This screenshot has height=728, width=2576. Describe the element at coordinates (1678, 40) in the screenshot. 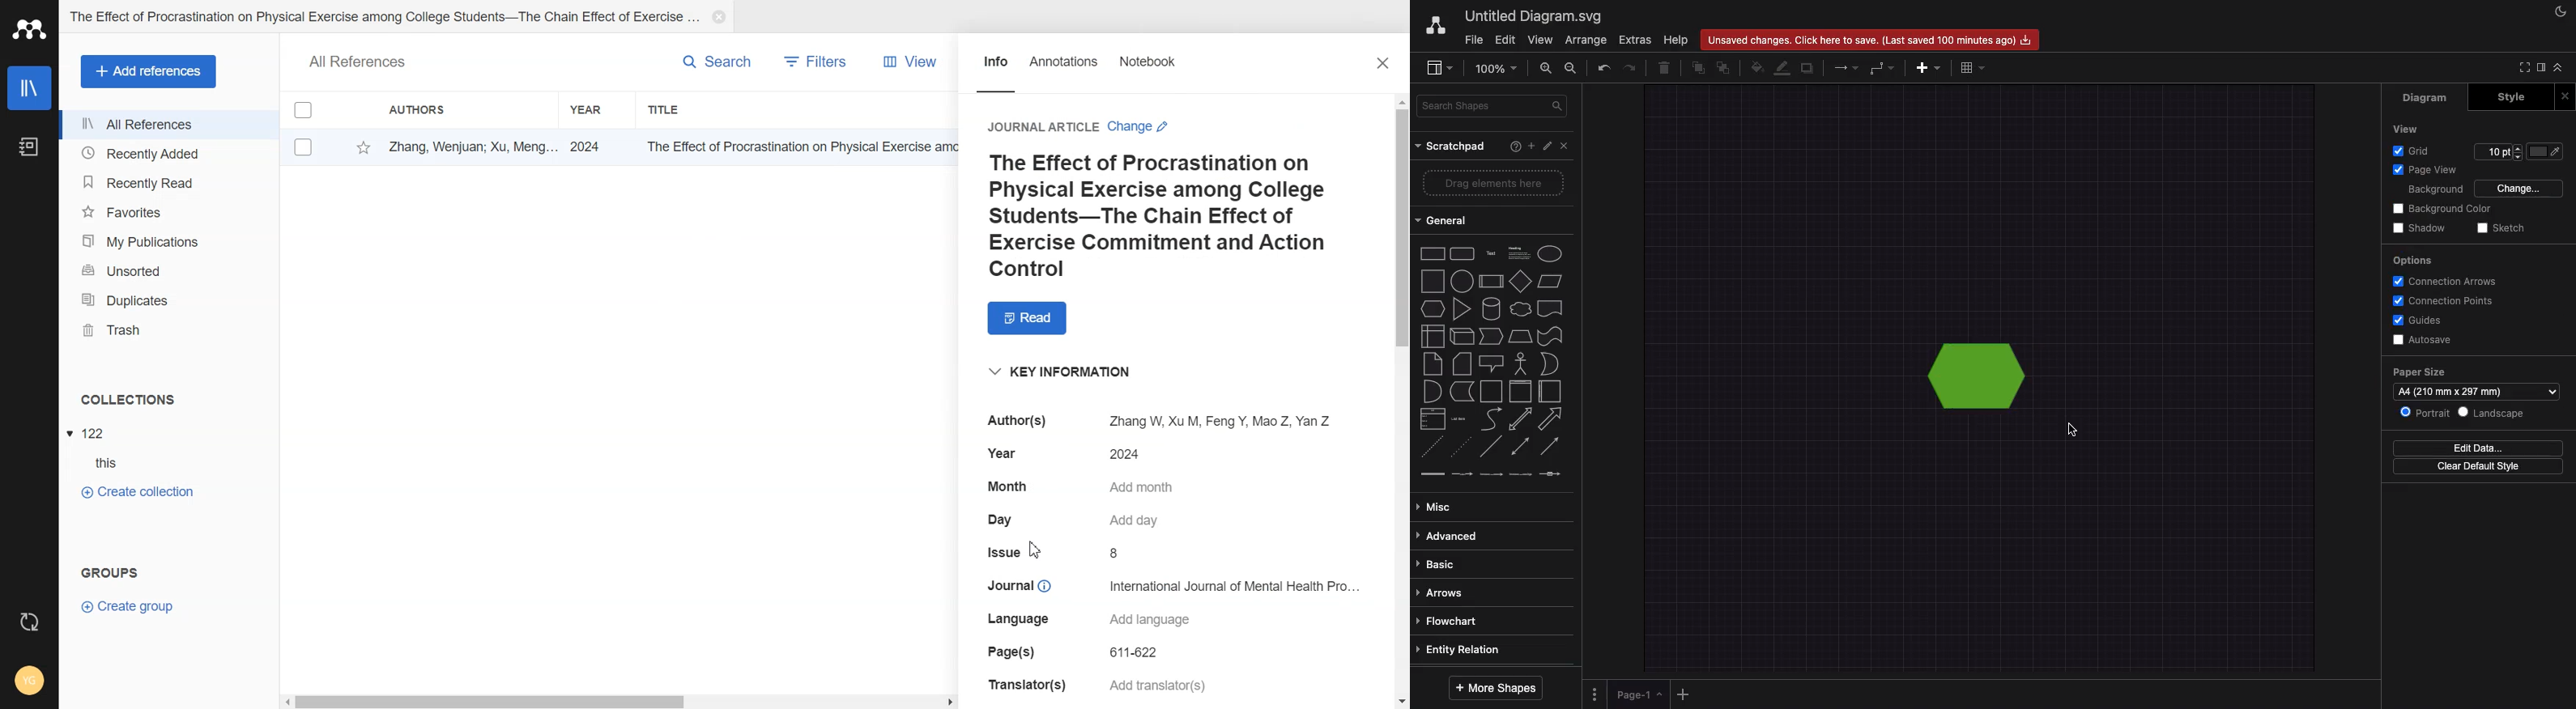

I see `Help` at that location.